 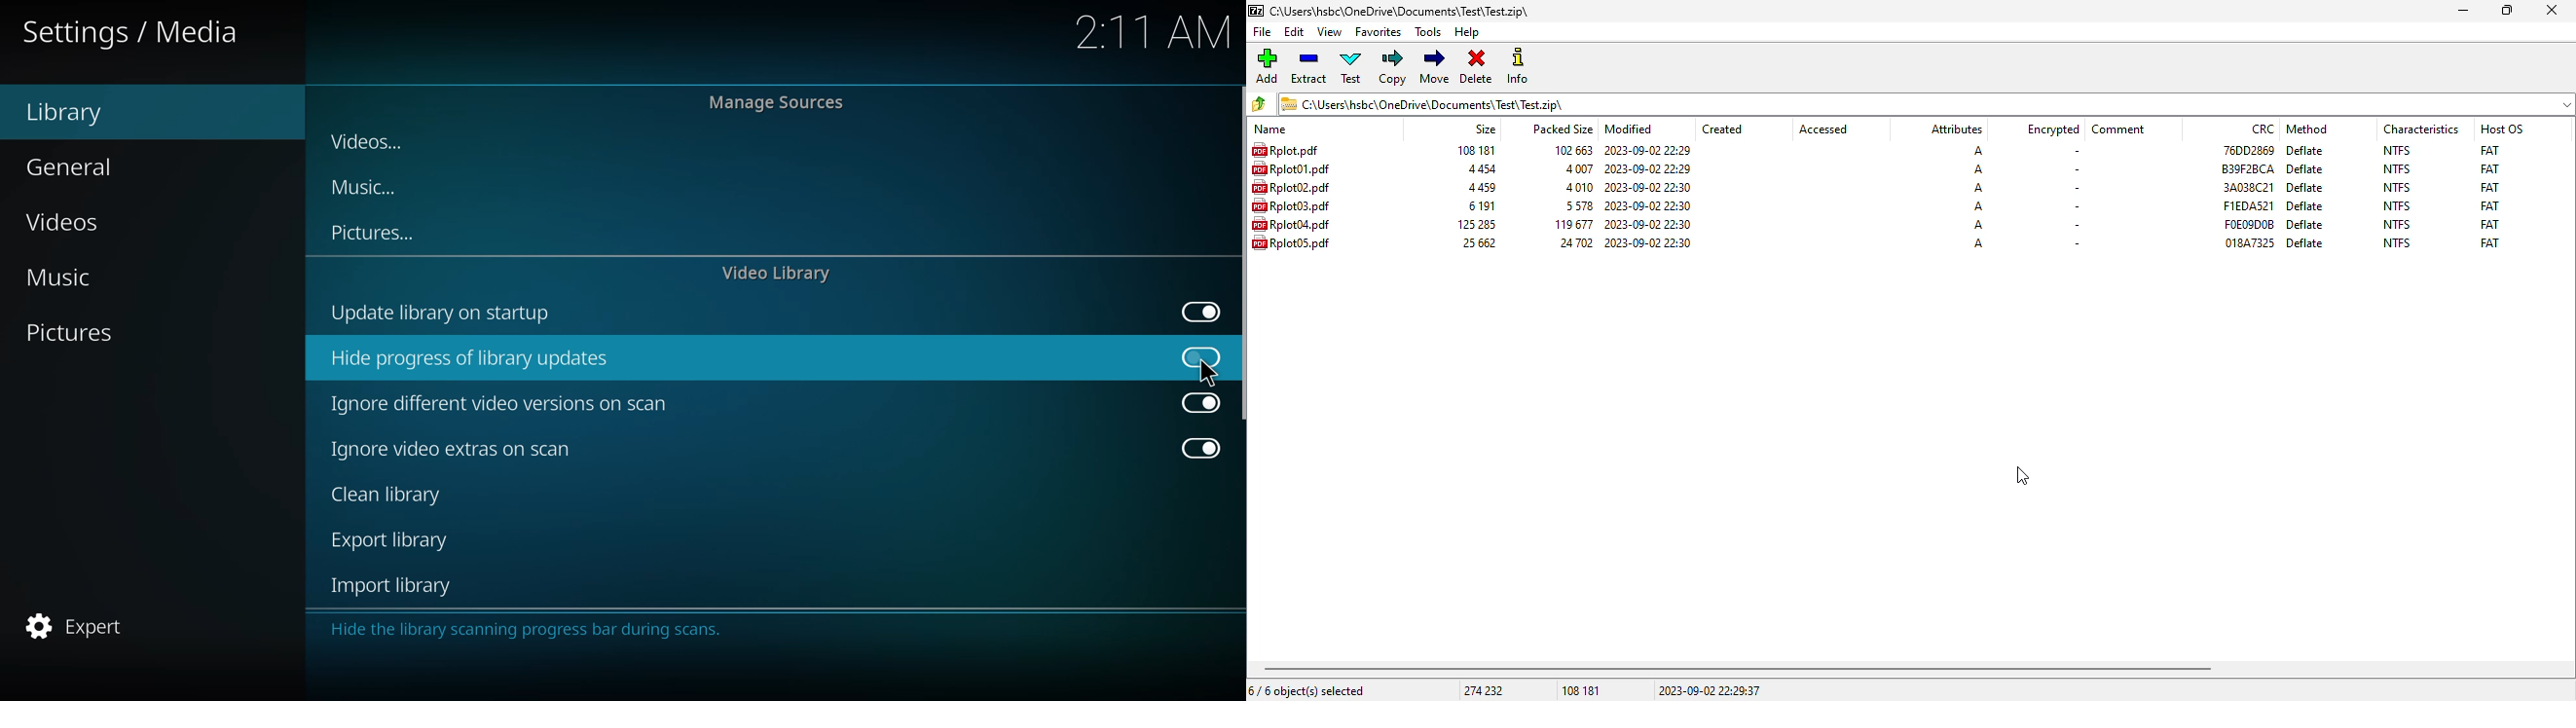 What do you see at coordinates (2075, 225) in the screenshot?
I see `-` at bounding box center [2075, 225].